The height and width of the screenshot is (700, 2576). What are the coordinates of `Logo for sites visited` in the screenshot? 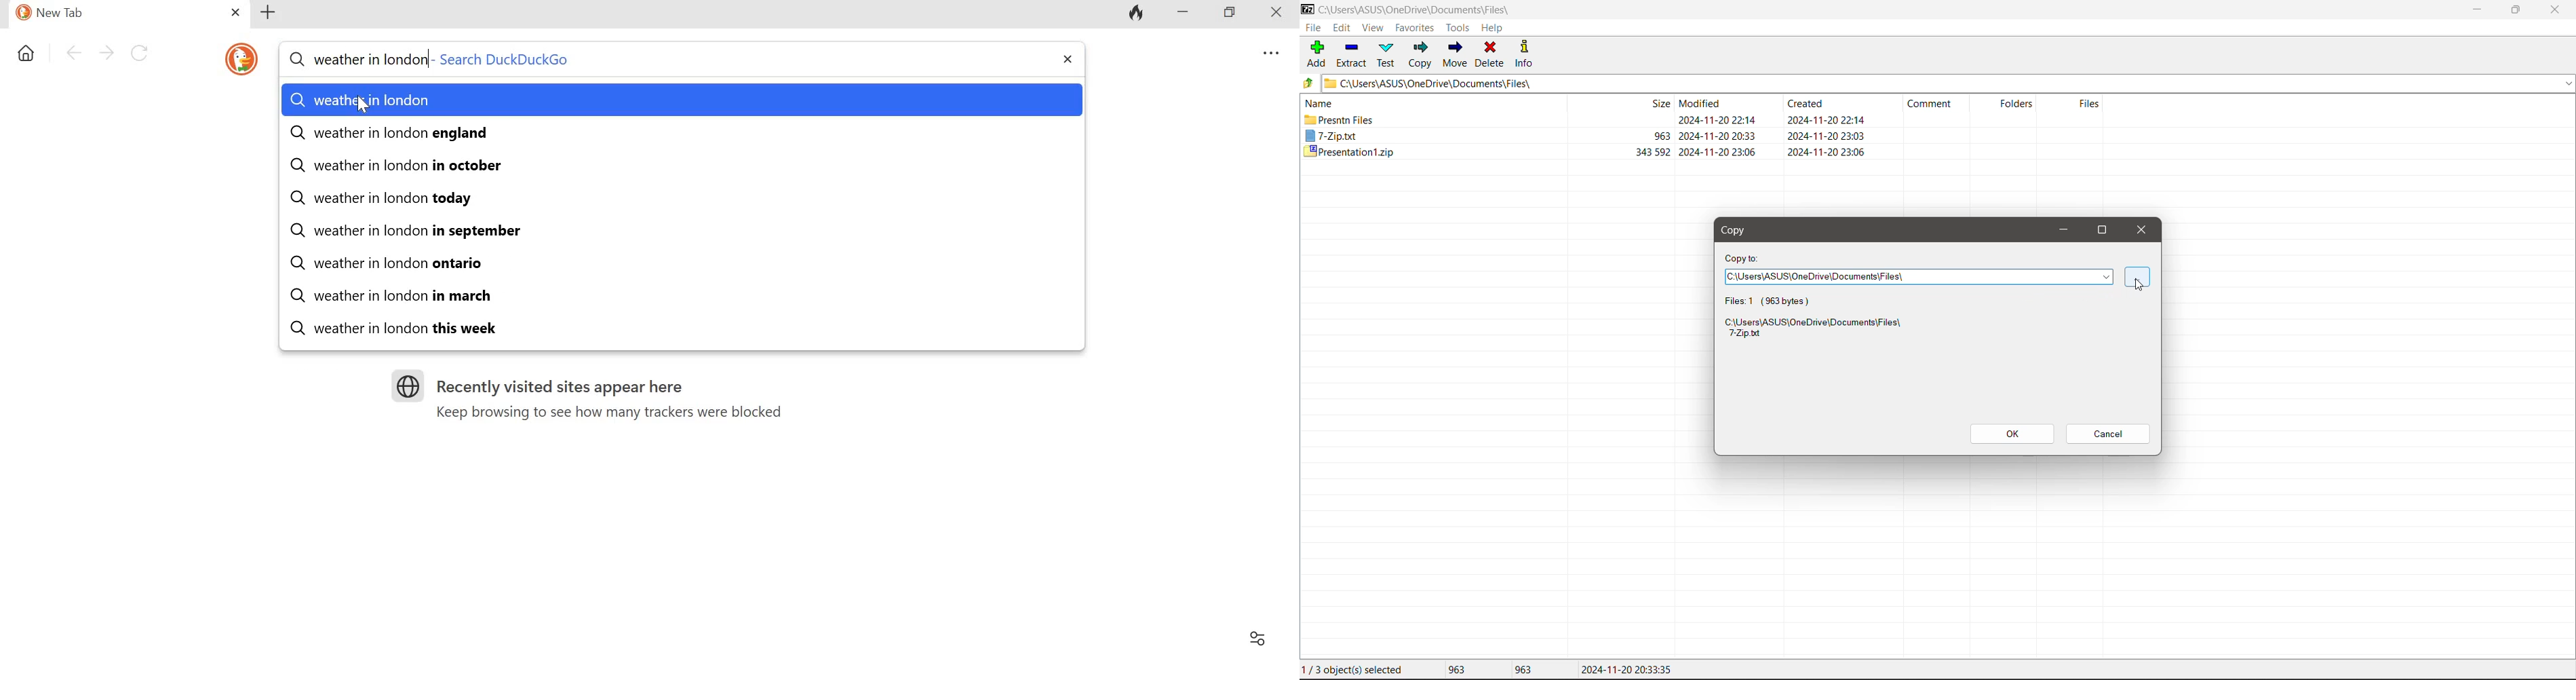 It's located at (408, 386).